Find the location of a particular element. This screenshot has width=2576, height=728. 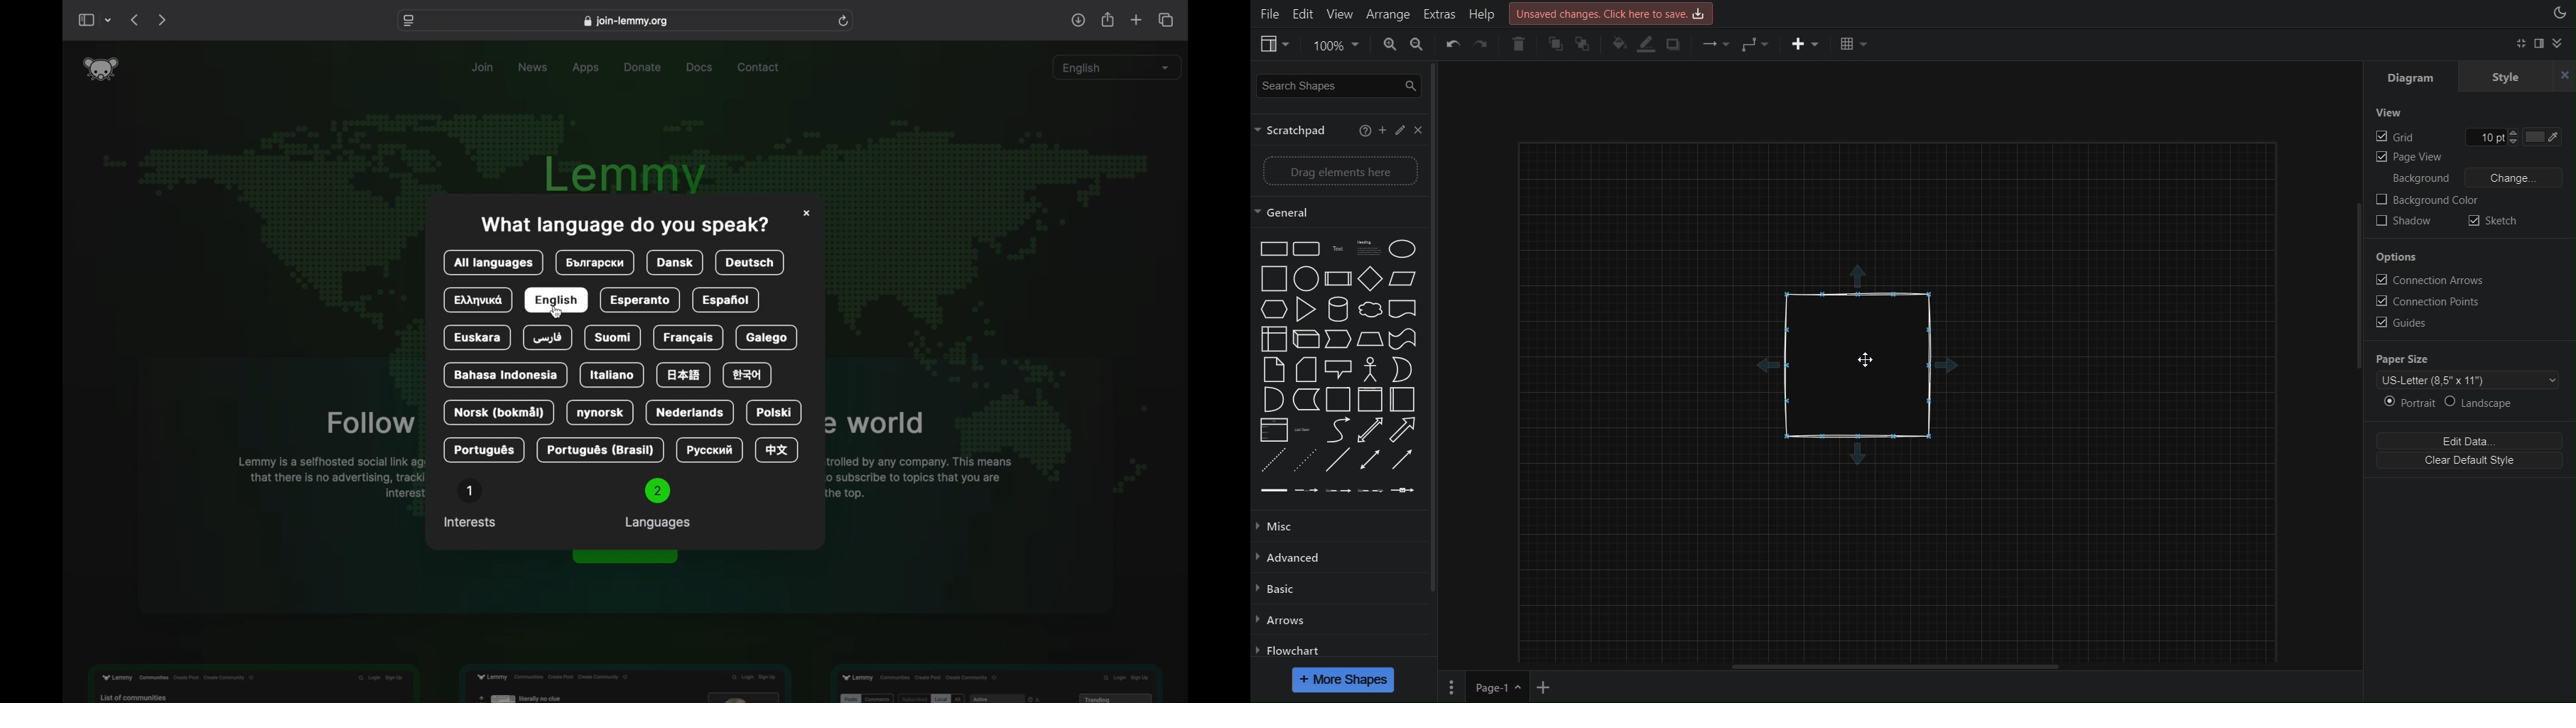

languages is located at coordinates (660, 505).